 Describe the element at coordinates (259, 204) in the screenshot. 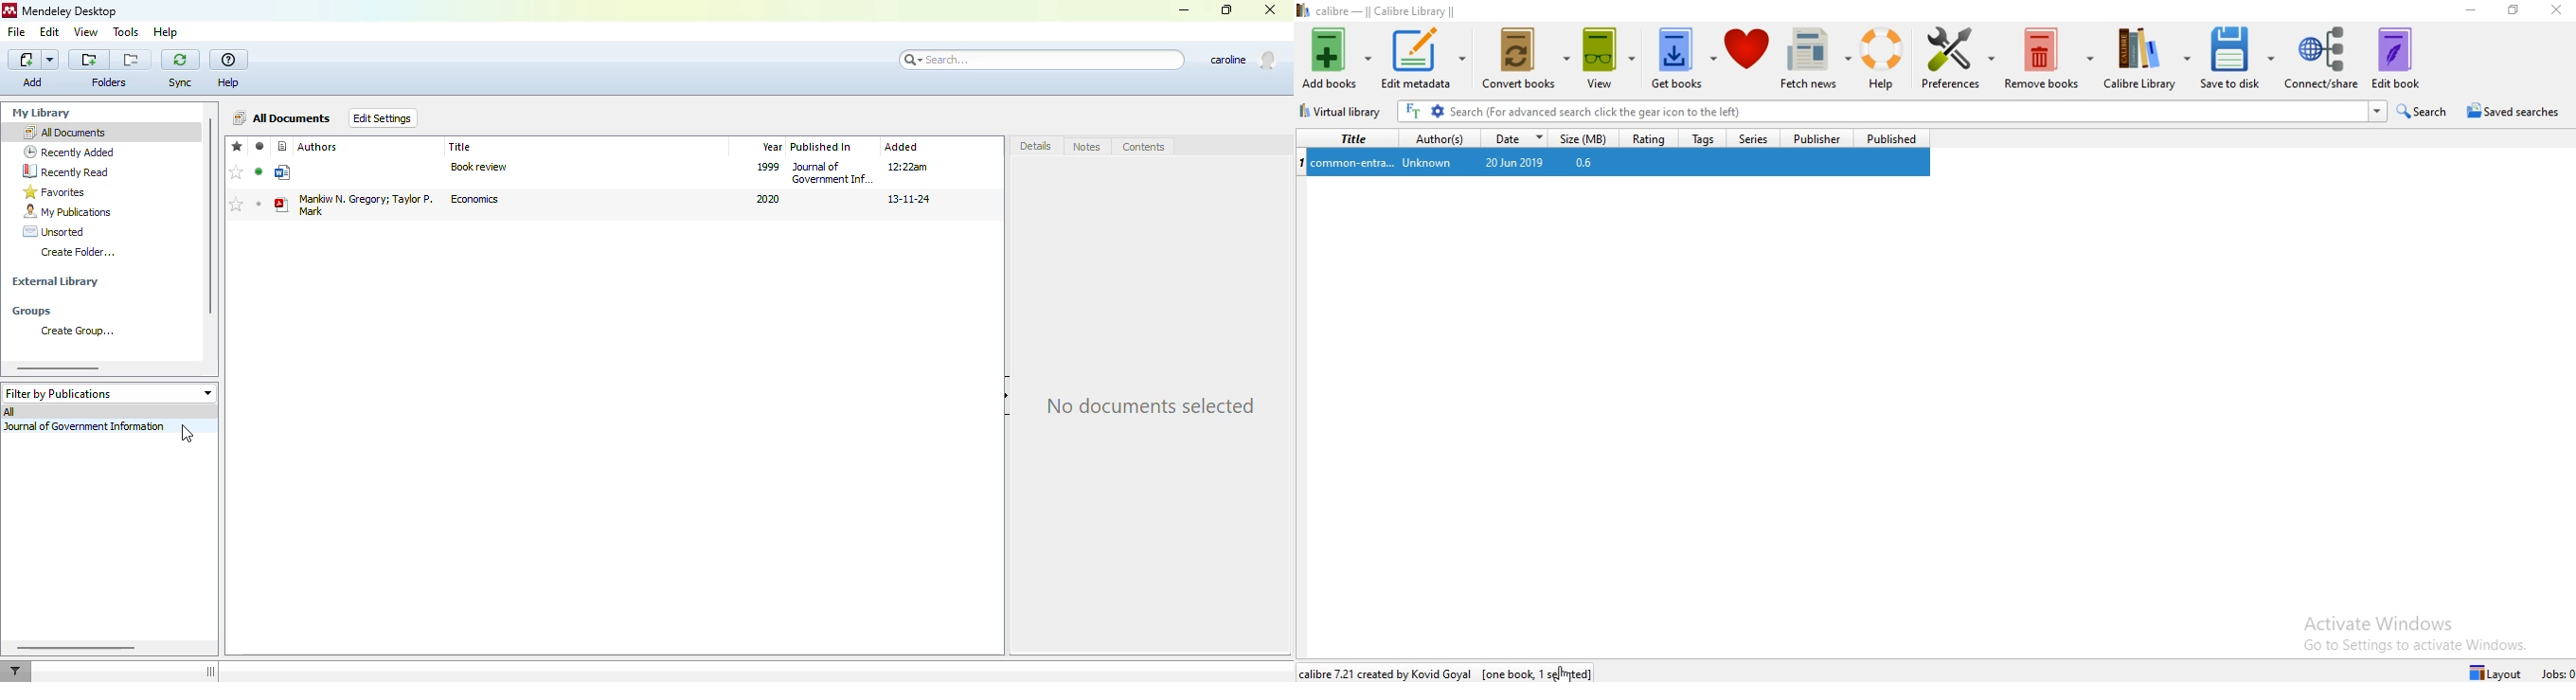

I see `mark as unread` at that location.